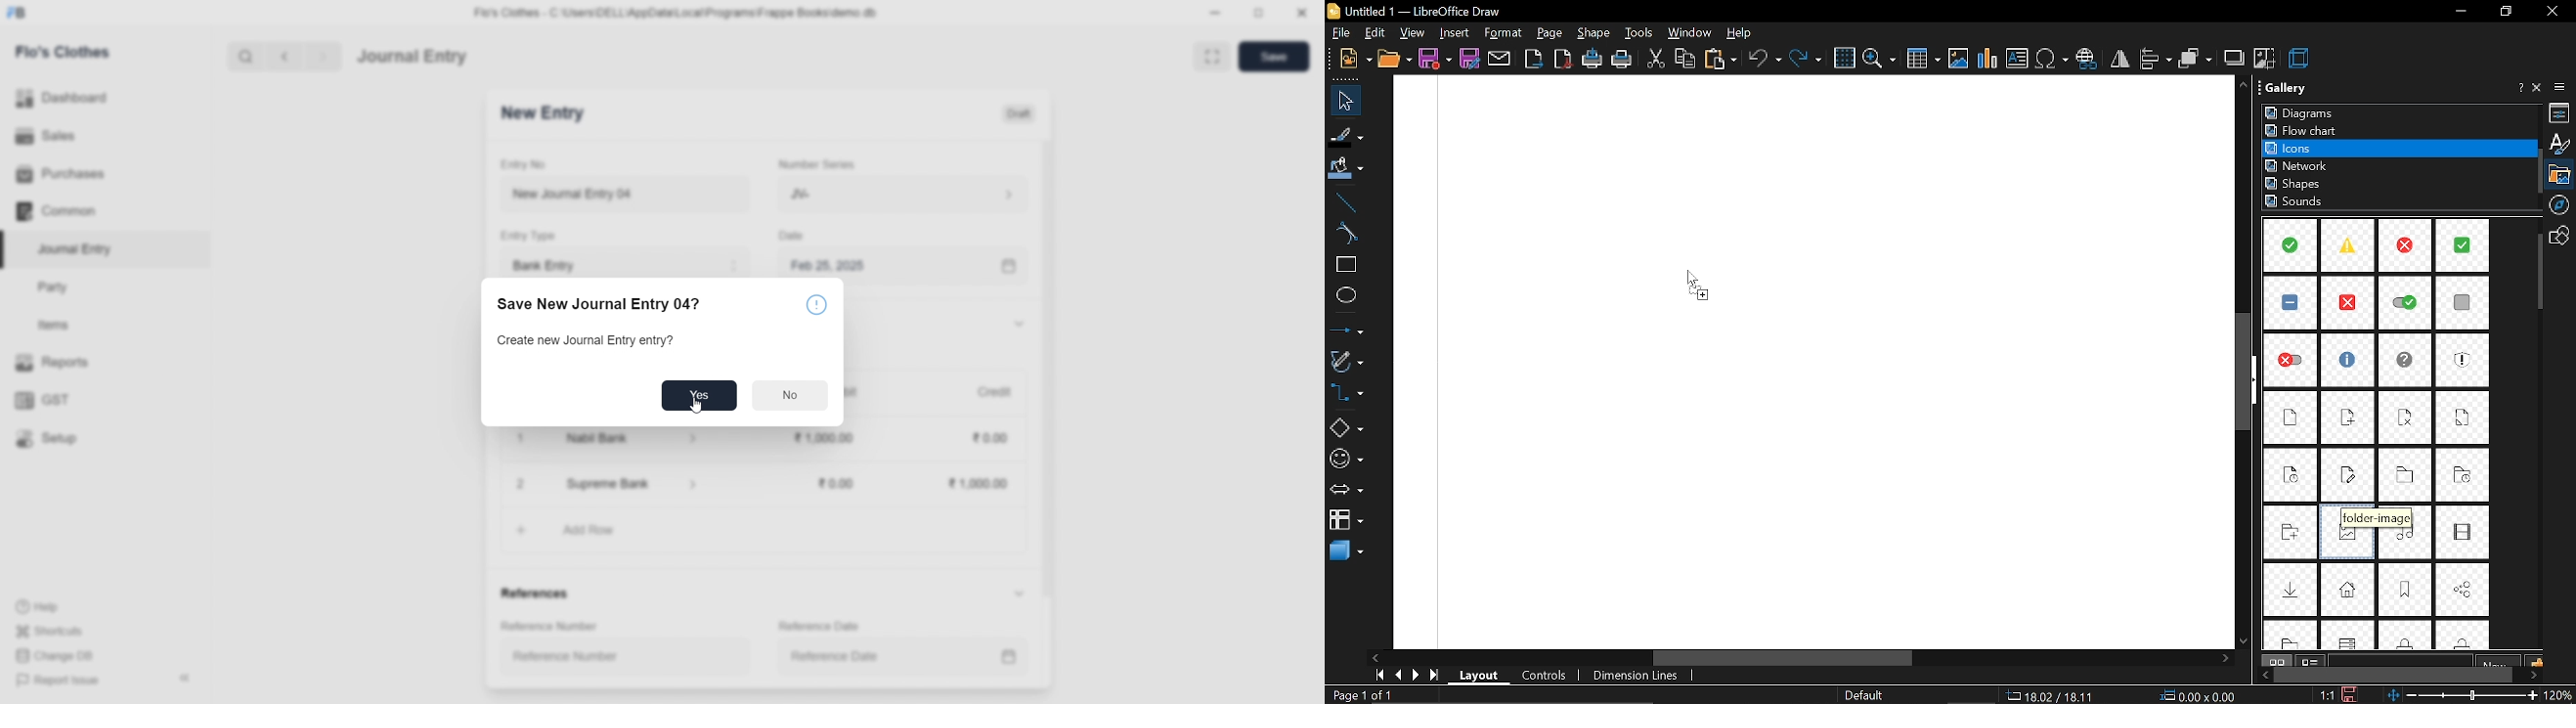  I want to click on basic shapes, so click(1345, 430).